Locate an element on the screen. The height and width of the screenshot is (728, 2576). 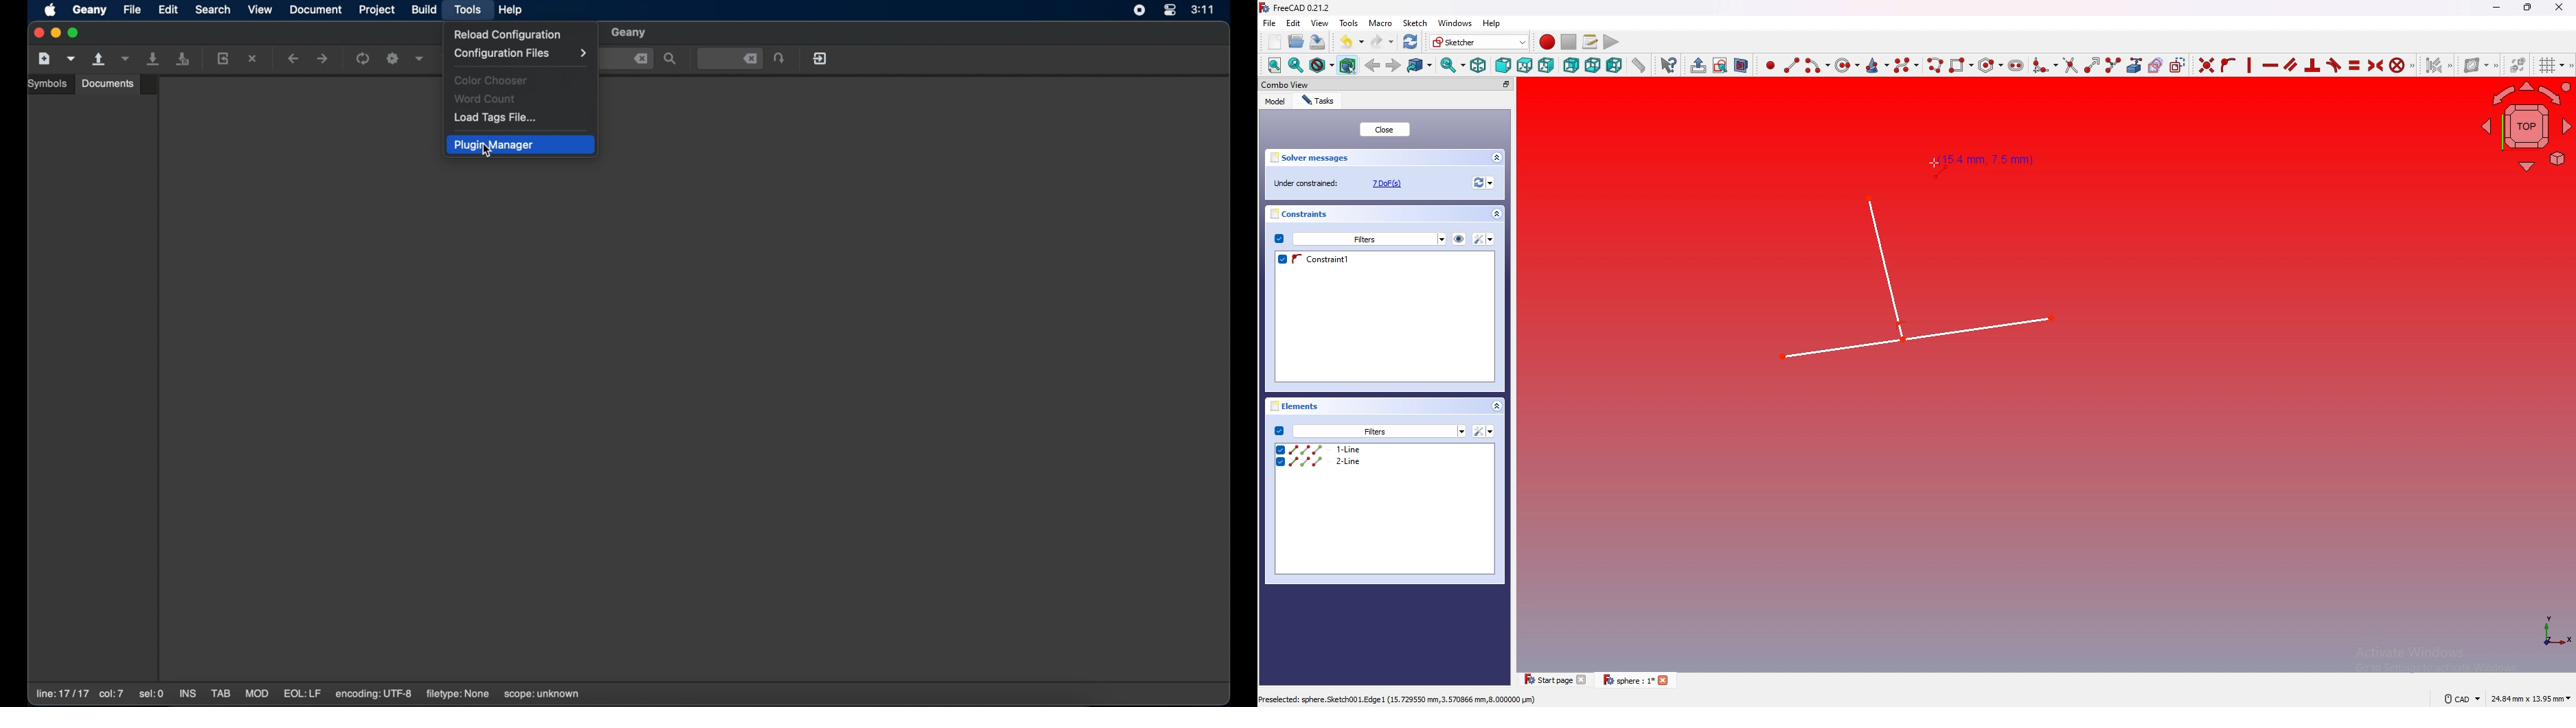
Undo is located at coordinates (1347, 40).